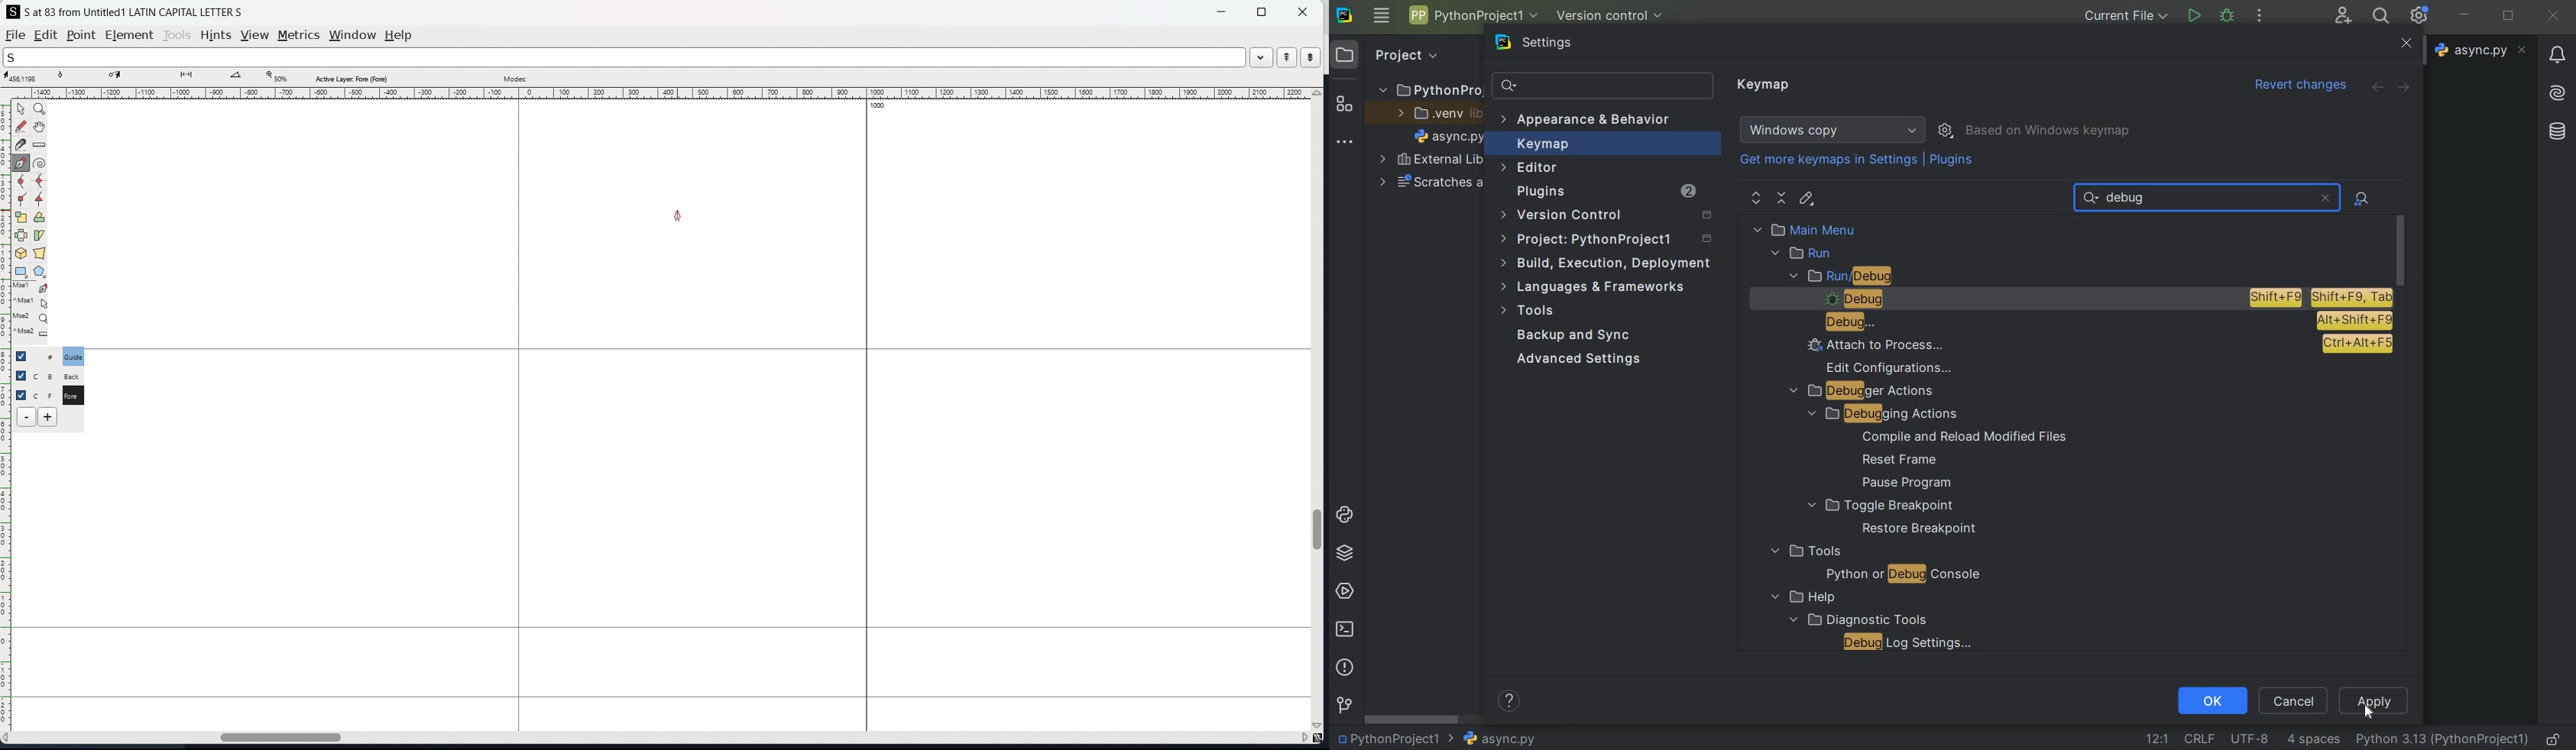 The width and height of the screenshot is (2576, 756). What do you see at coordinates (47, 417) in the screenshot?
I see `add layers` at bounding box center [47, 417].